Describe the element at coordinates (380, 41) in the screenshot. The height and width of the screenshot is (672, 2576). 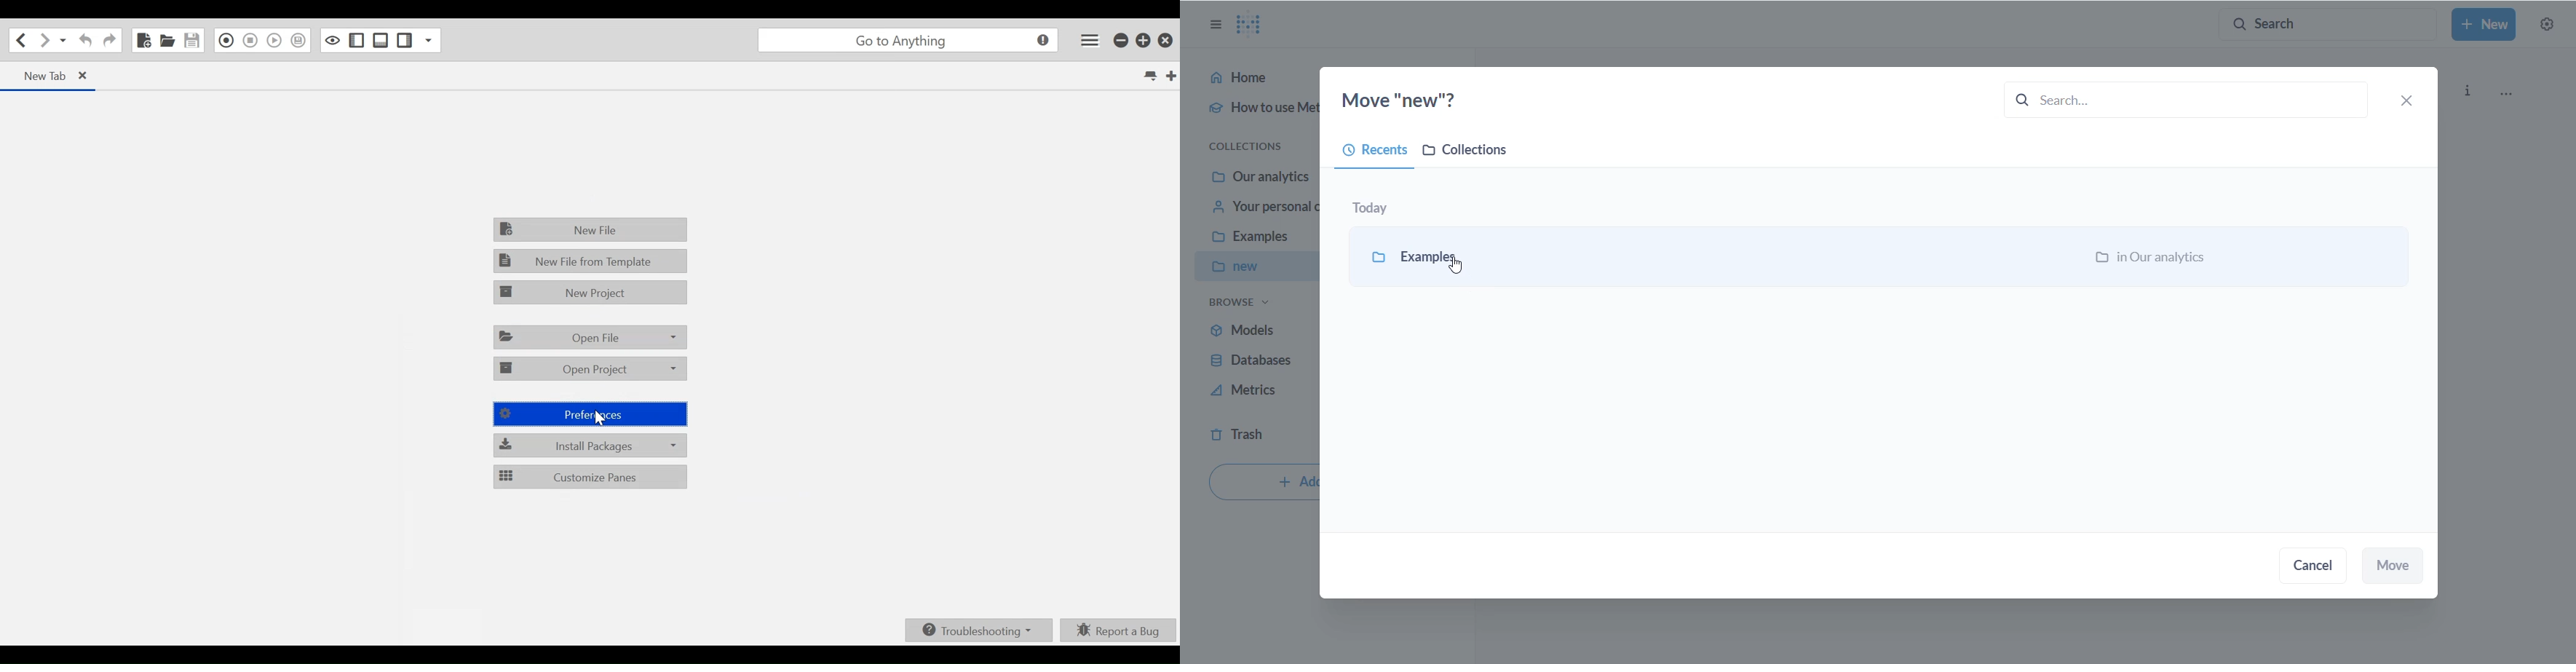
I see `Show/Hide Bottom Pane` at that location.